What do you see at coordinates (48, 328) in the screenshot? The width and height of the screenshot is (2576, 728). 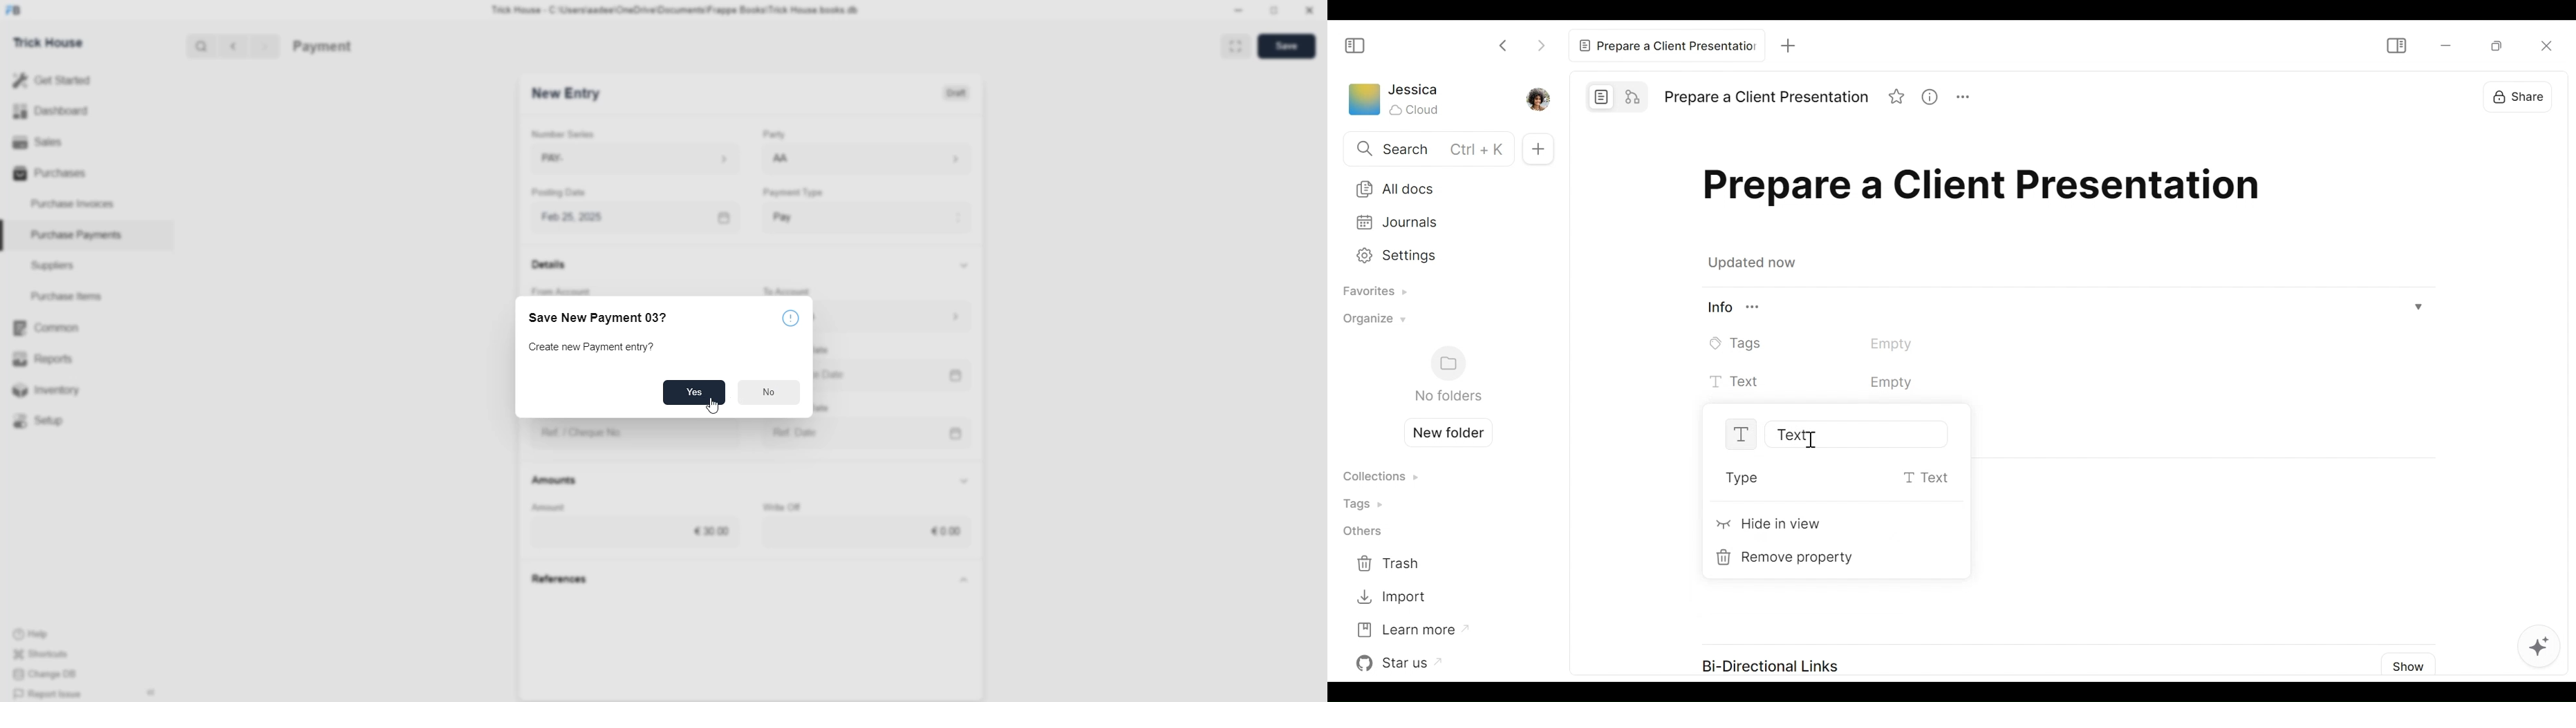 I see `common` at bounding box center [48, 328].